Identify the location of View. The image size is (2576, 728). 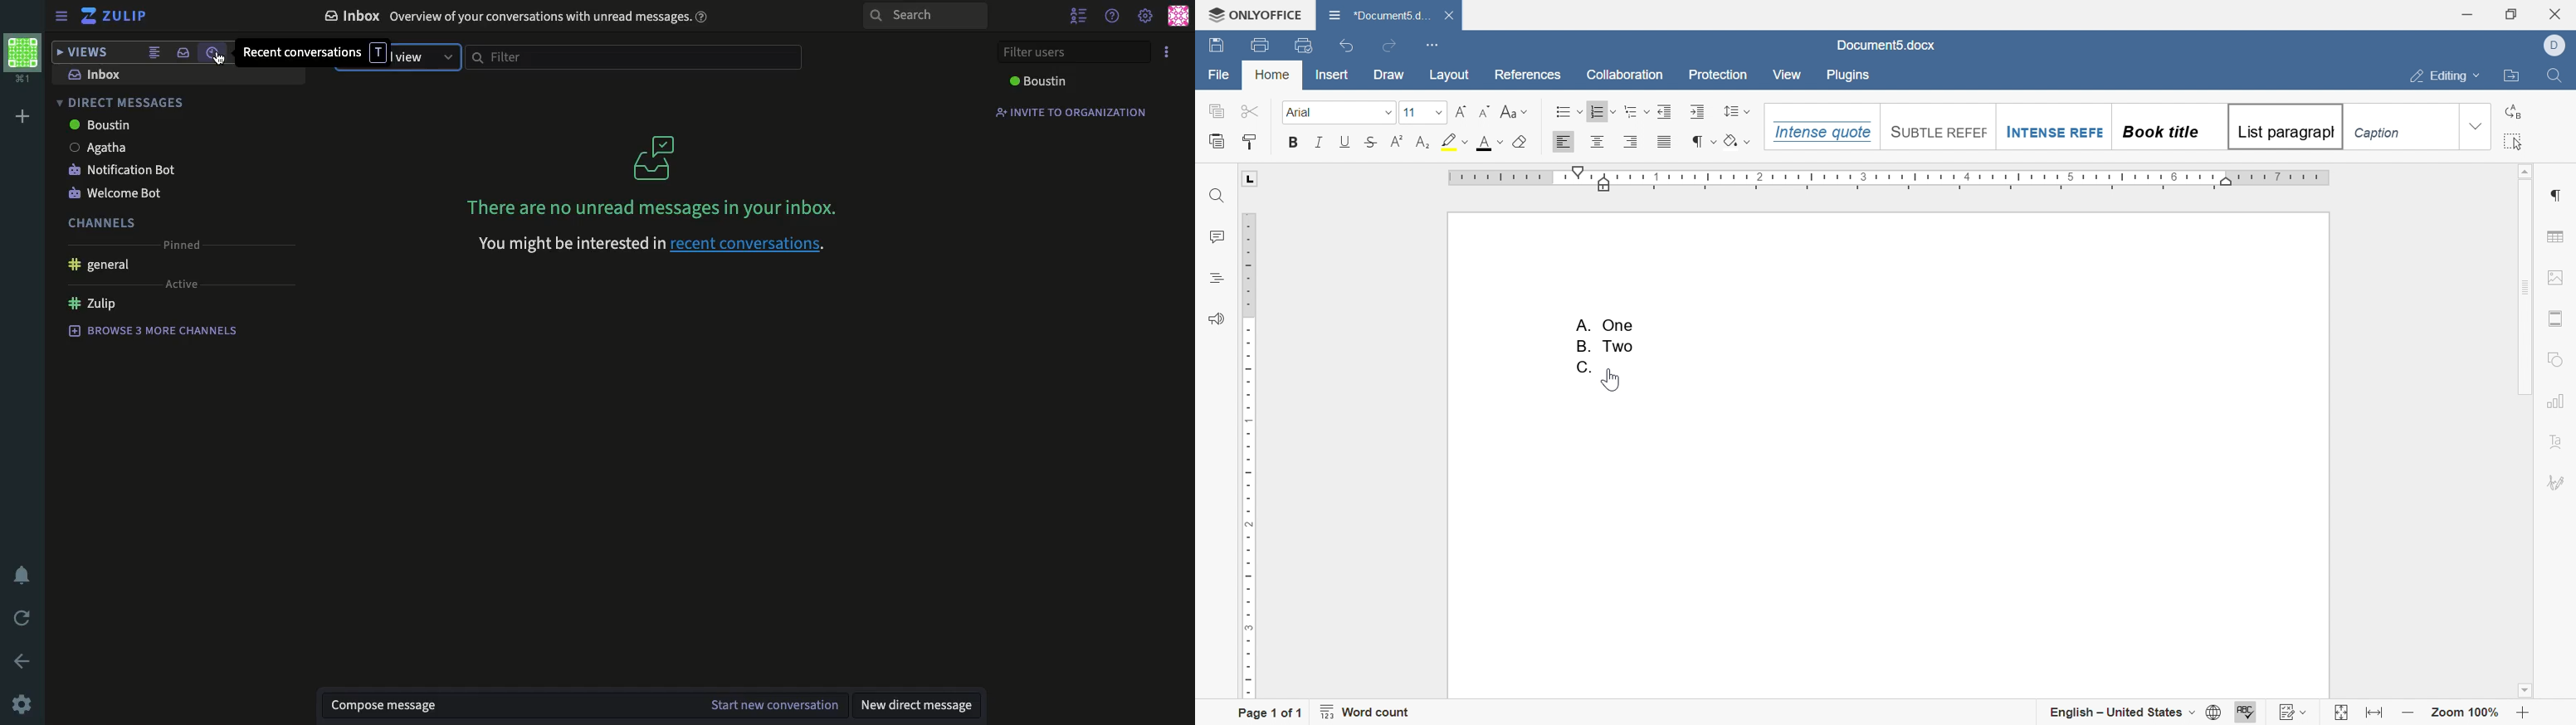
(1789, 75).